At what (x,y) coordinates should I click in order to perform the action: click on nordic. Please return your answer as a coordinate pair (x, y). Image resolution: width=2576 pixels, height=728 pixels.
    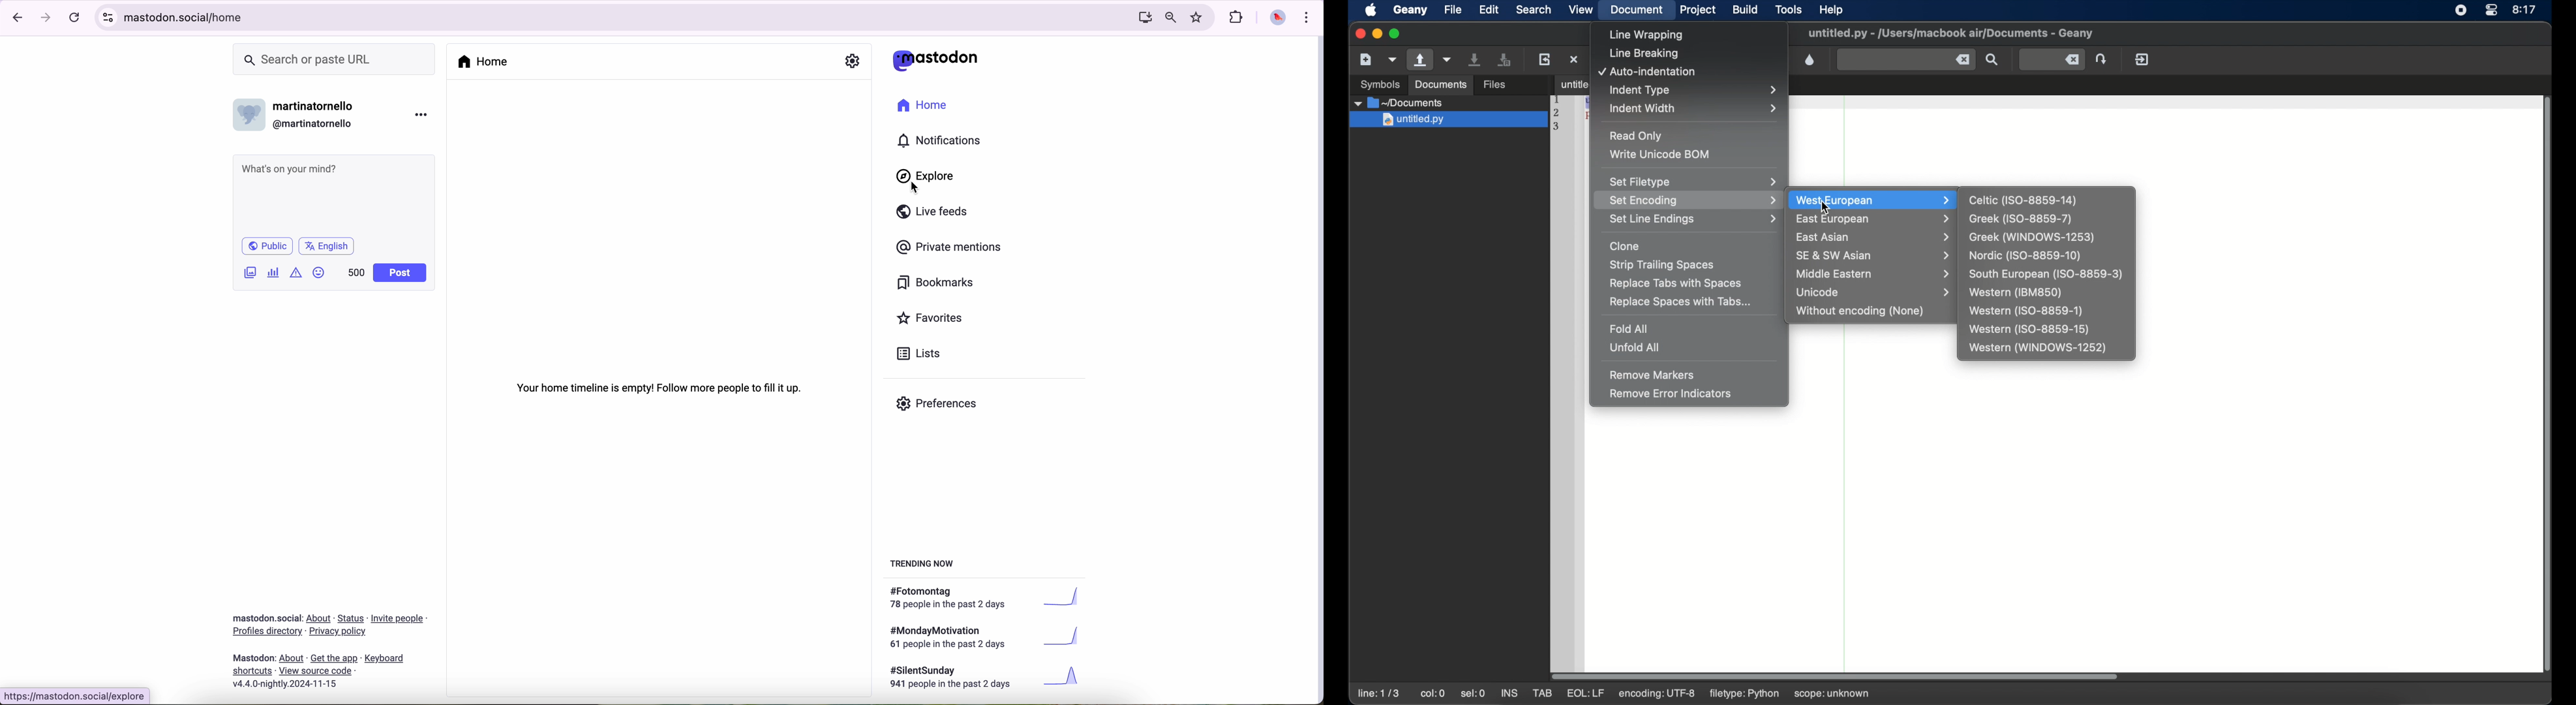
    Looking at the image, I should click on (2024, 256).